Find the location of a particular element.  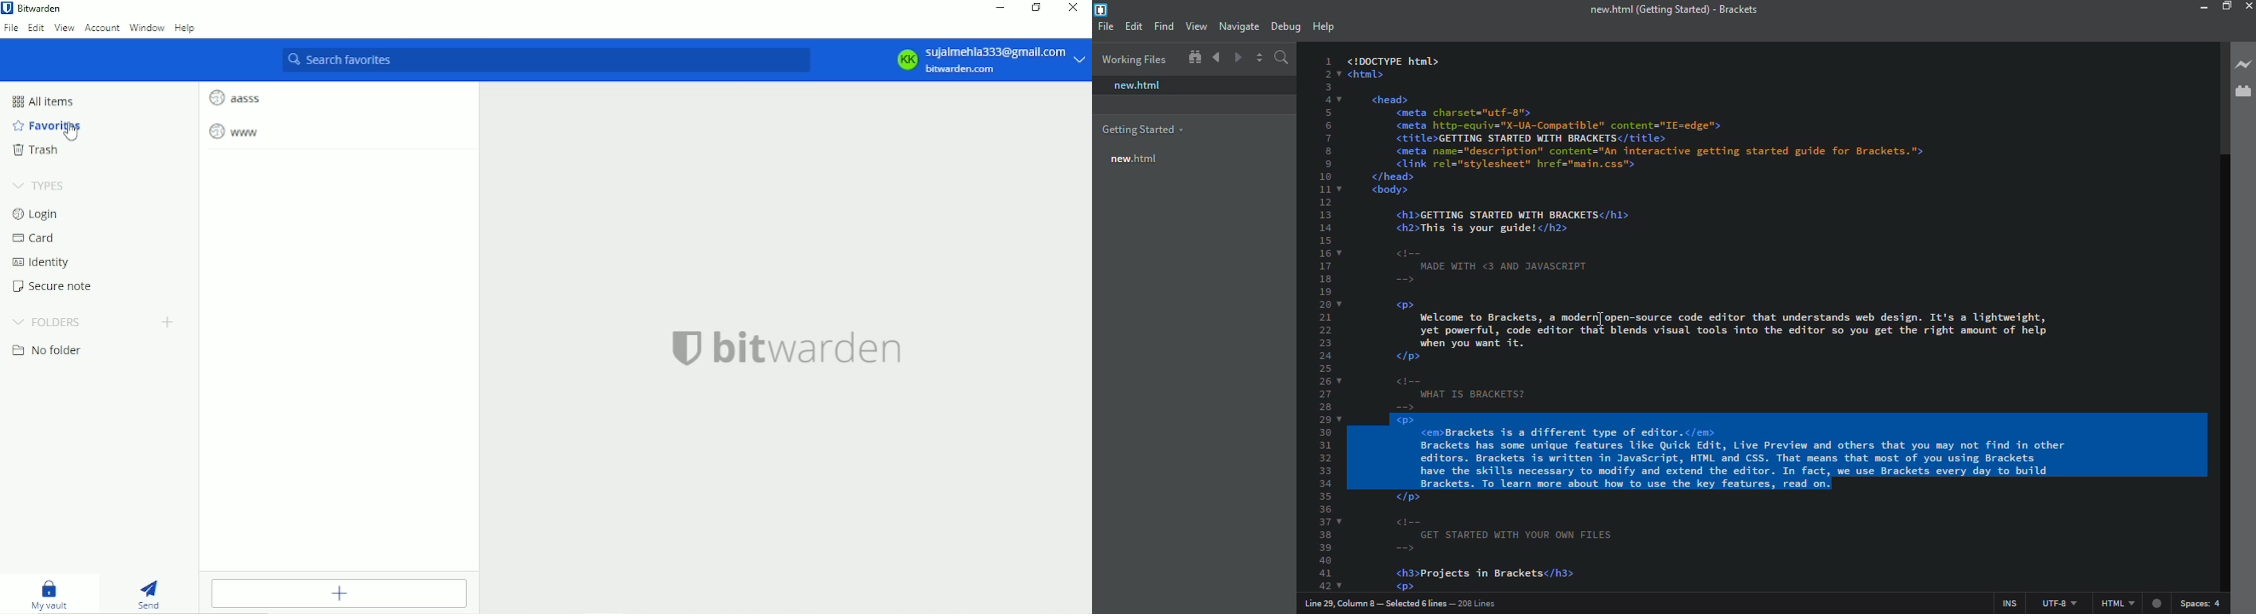

show in file tree is located at coordinates (1195, 57).